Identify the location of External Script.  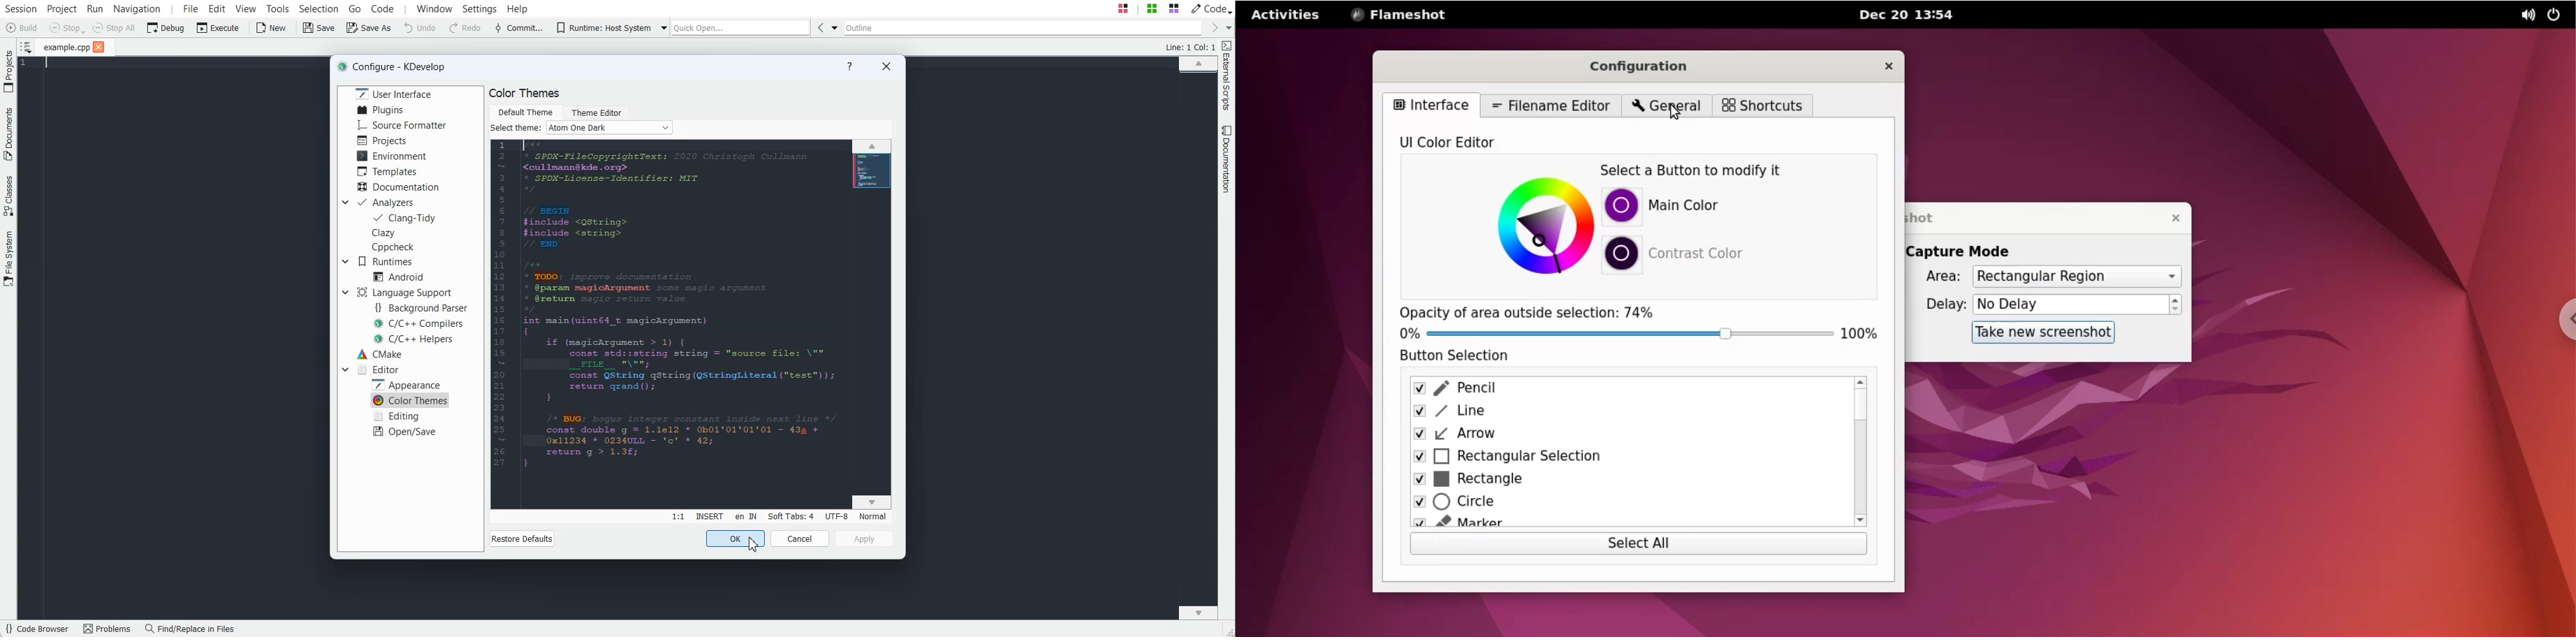
(1228, 77).